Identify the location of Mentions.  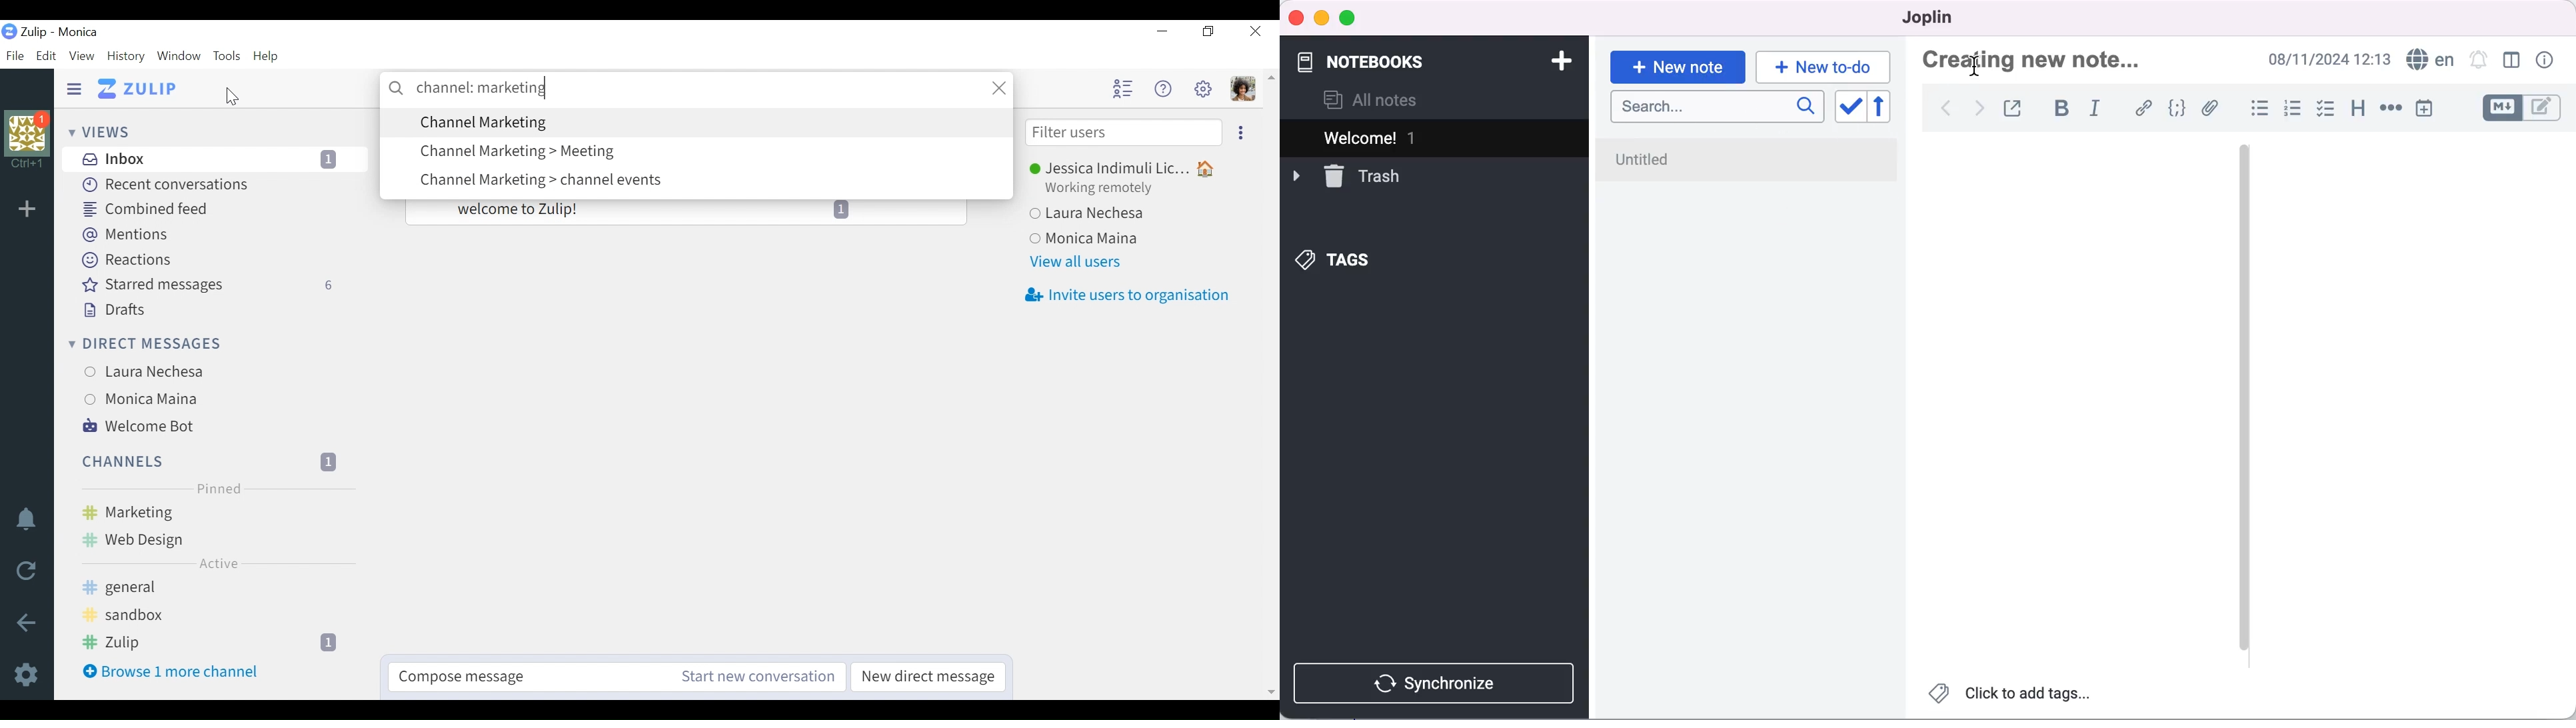
(121, 235).